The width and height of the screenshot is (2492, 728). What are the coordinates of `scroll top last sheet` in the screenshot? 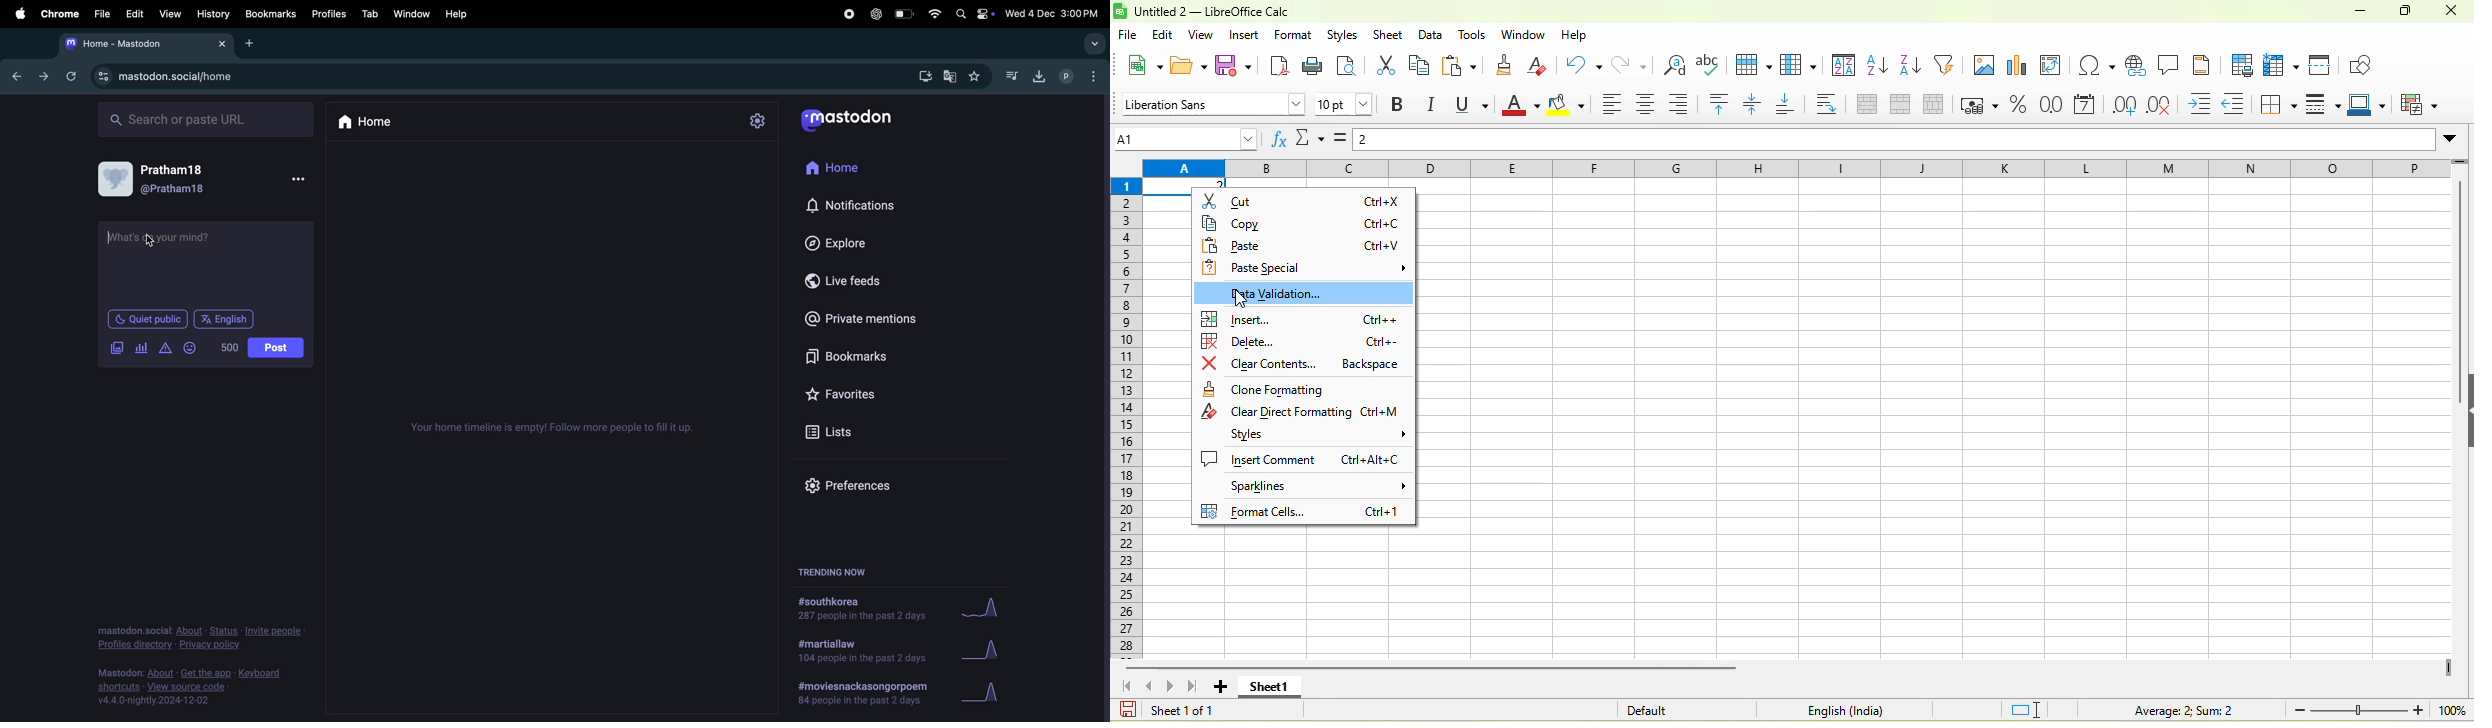 It's located at (1196, 686).